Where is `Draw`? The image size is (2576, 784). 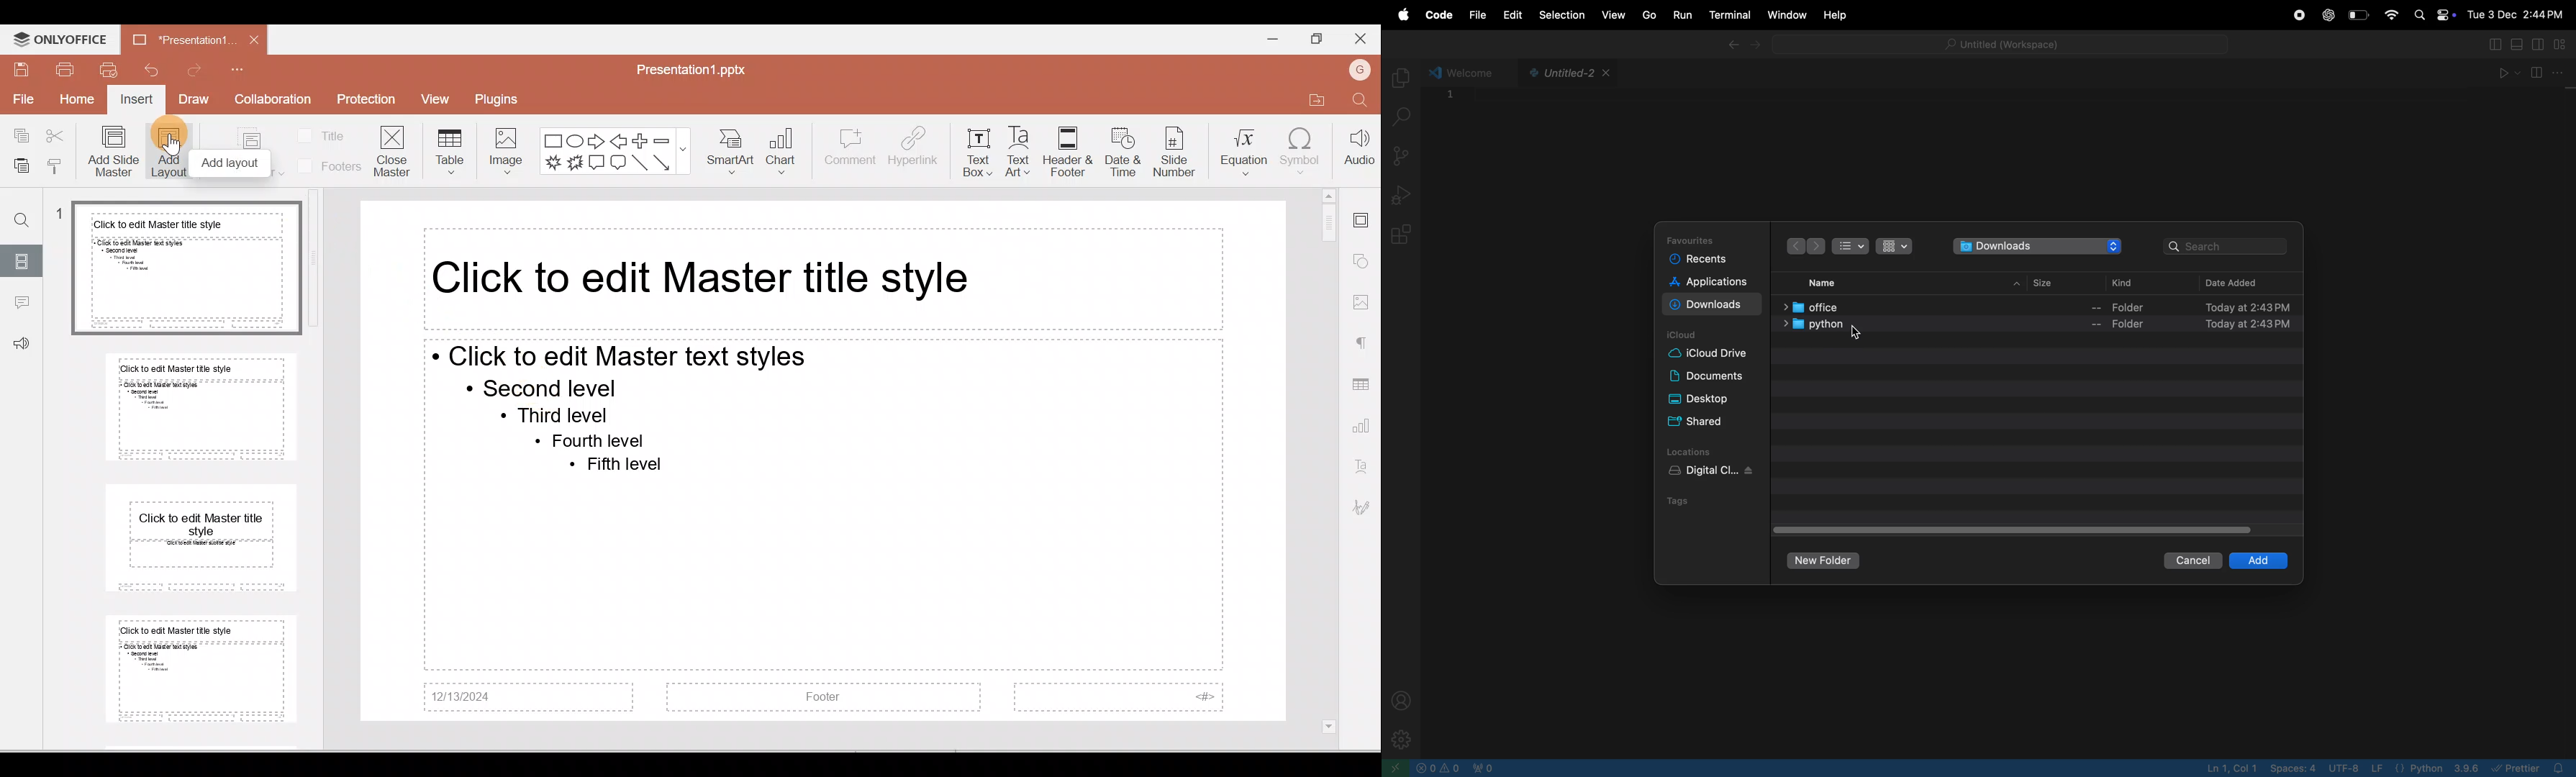 Draw is located at coordinates (195, 101).